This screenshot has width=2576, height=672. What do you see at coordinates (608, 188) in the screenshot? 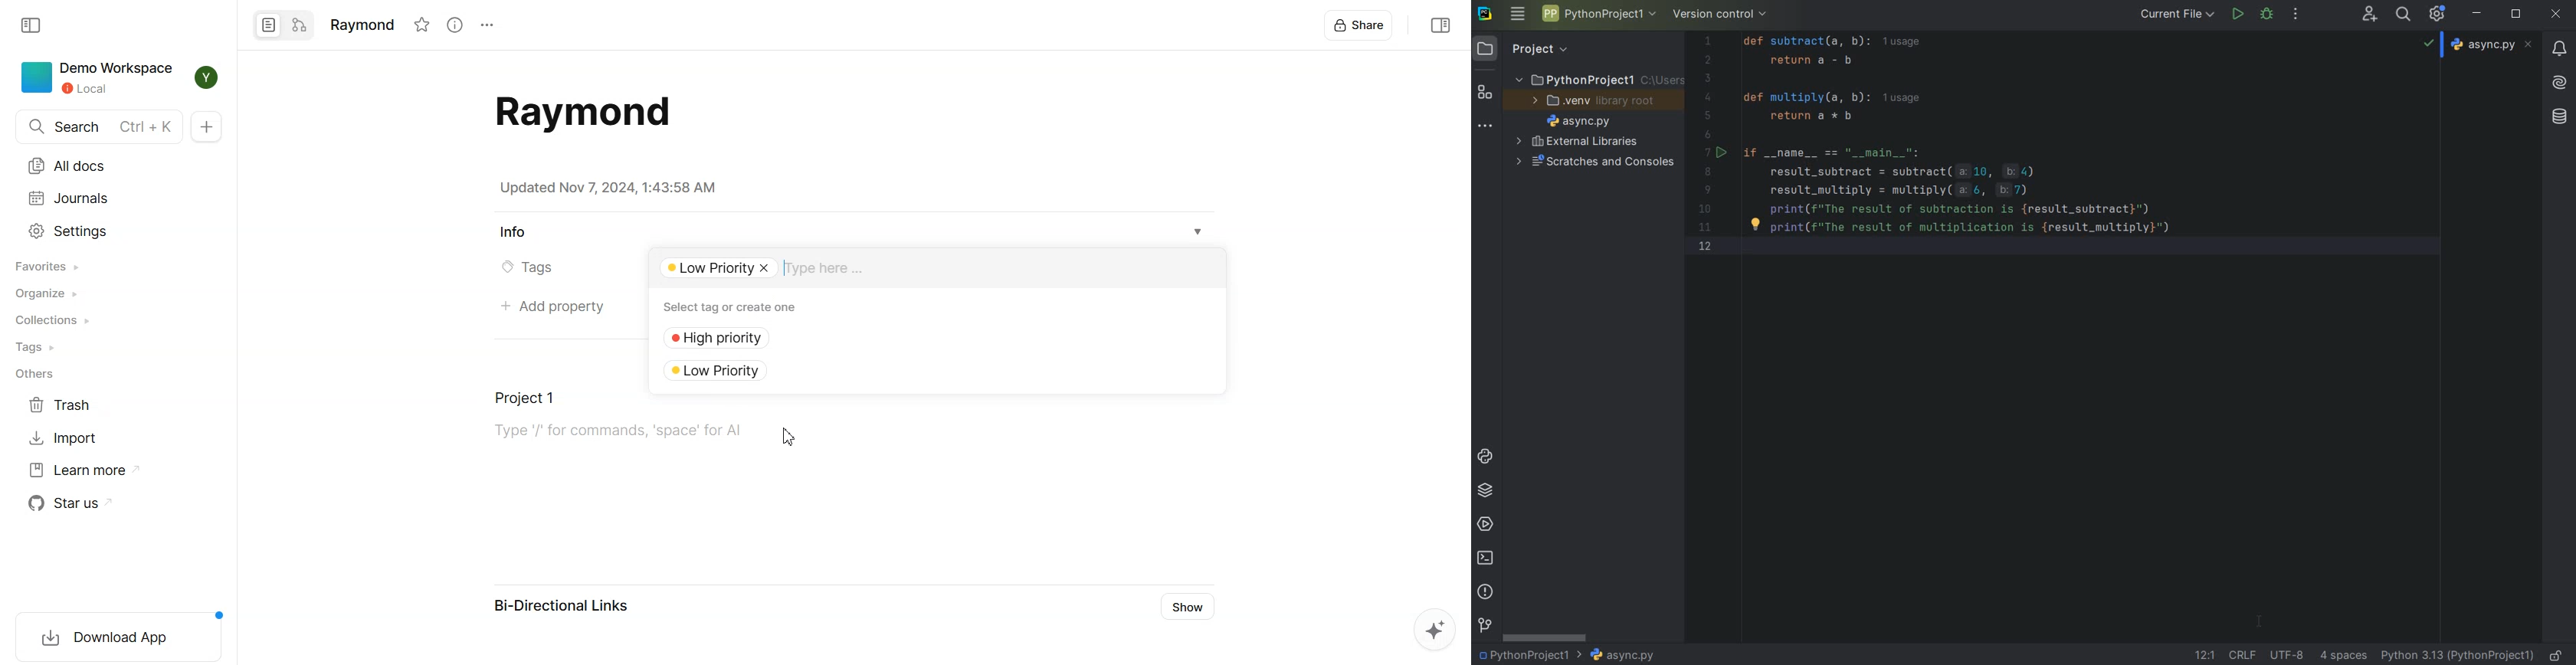
I see `Updated Nov 7, 2024, 1:43:58 AM` at bounding box center [608, 188].